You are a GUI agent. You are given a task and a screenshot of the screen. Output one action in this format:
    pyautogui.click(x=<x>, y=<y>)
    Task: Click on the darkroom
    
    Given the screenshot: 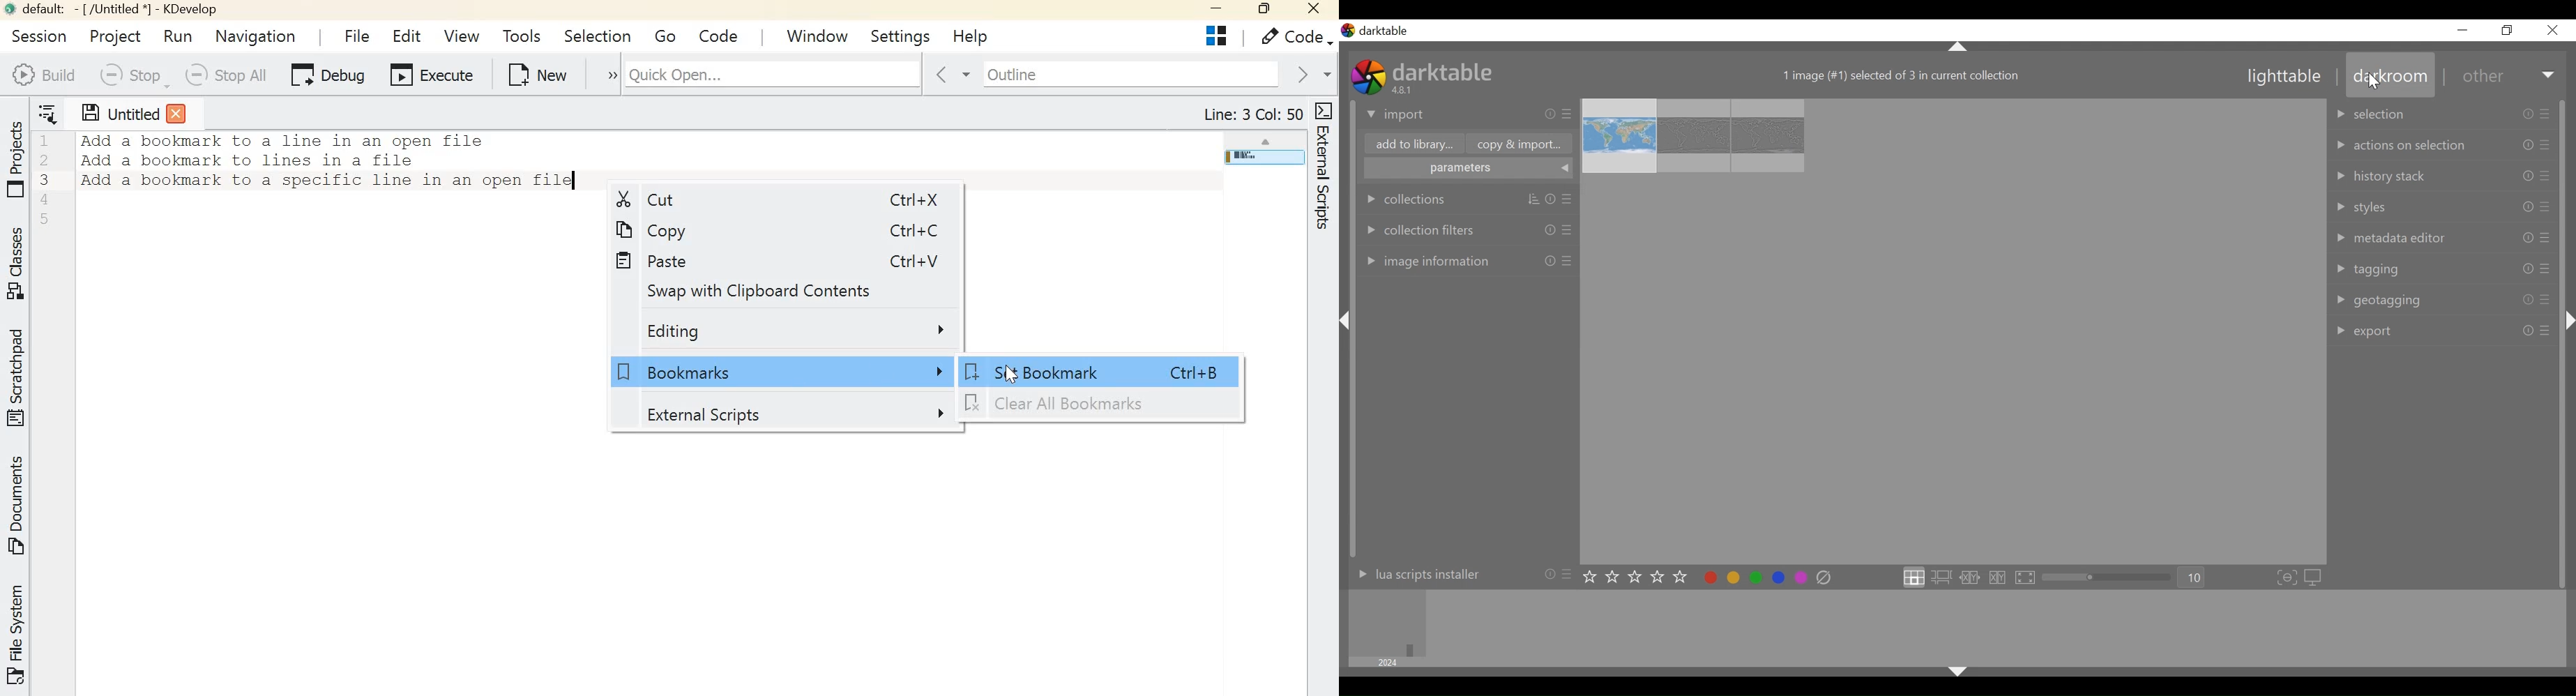 What is the action you would take?
    pyautogui.click(x=2391, y=75)
    